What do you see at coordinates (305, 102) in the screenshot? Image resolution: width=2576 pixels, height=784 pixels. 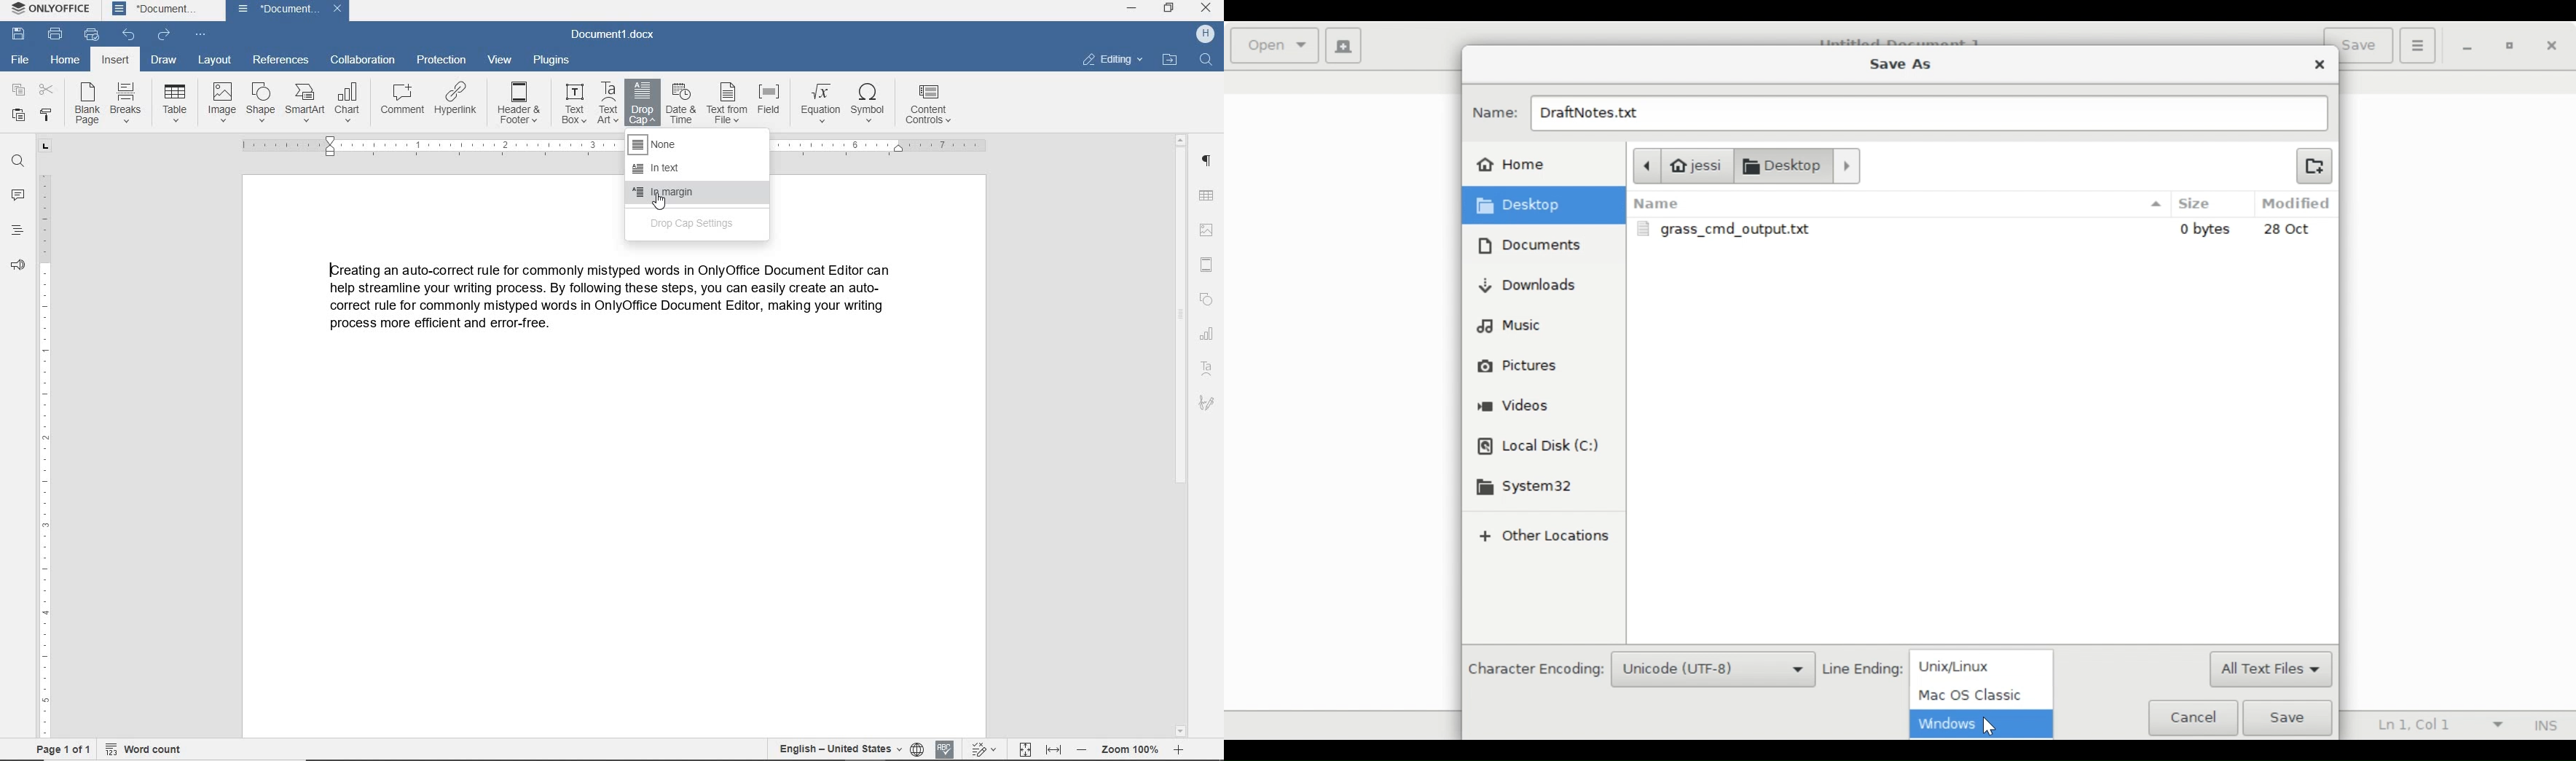 I see `SmartArt` at bounding box center [305, 102].